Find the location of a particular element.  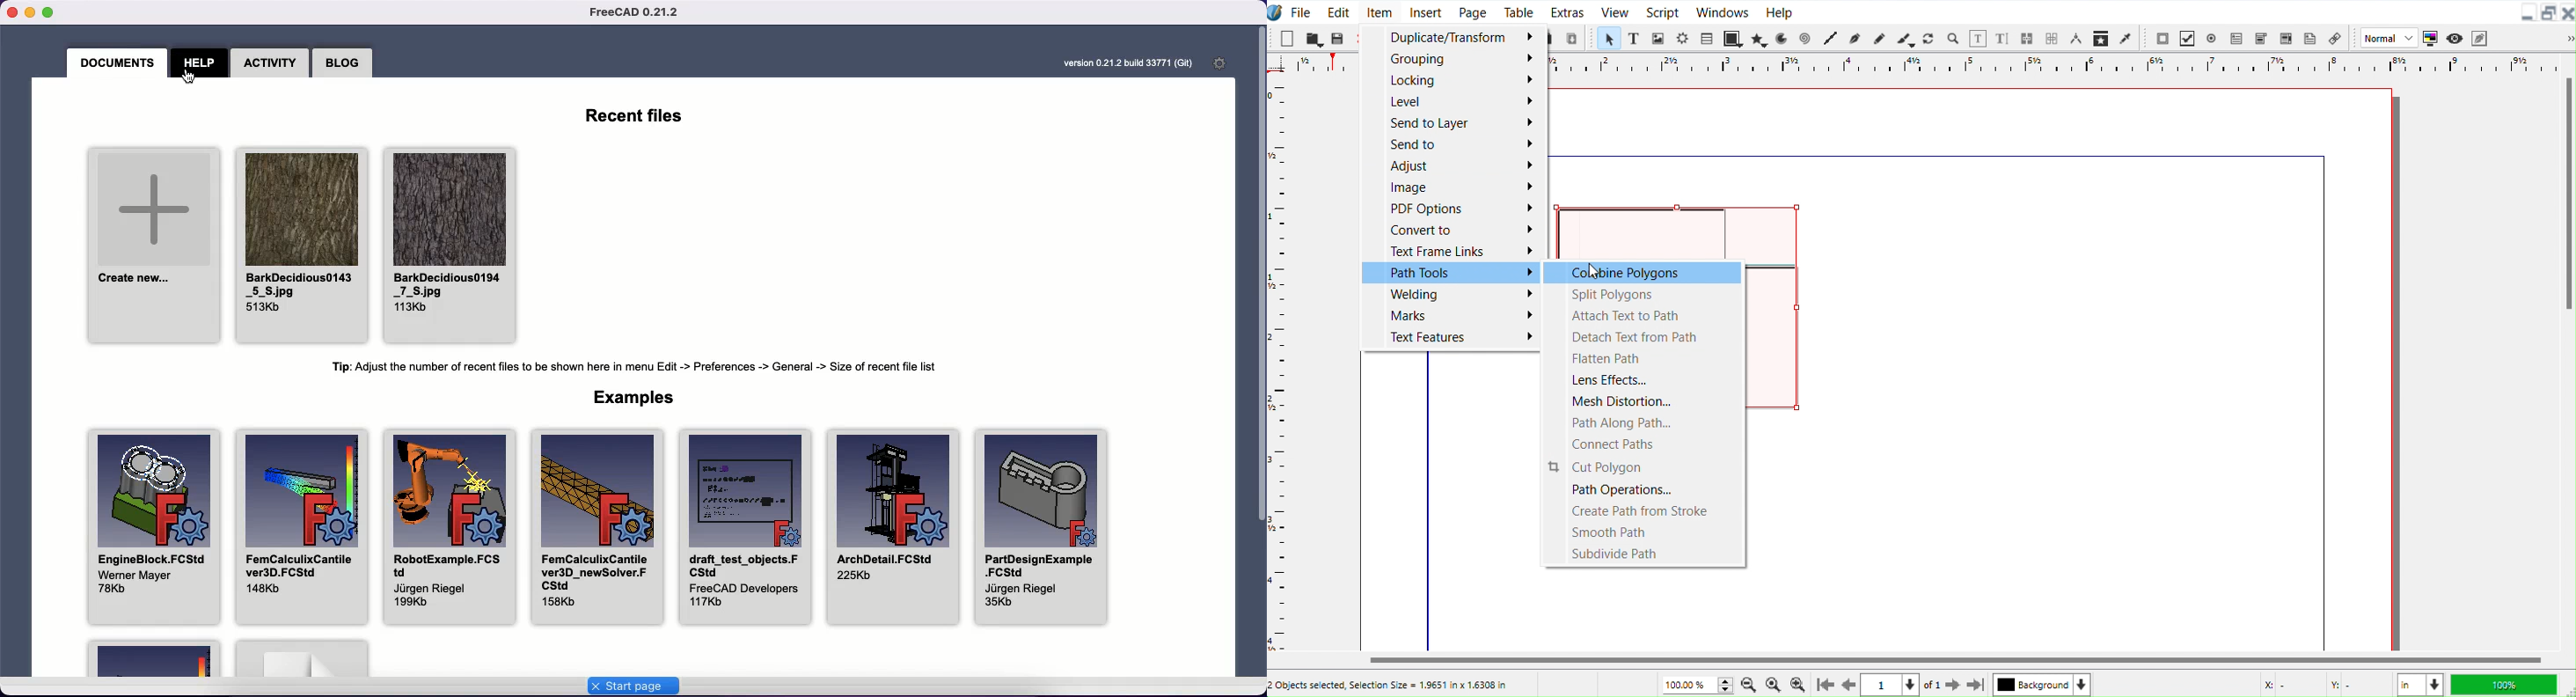

PDF Push Button is located at coordinates (2162, 39).